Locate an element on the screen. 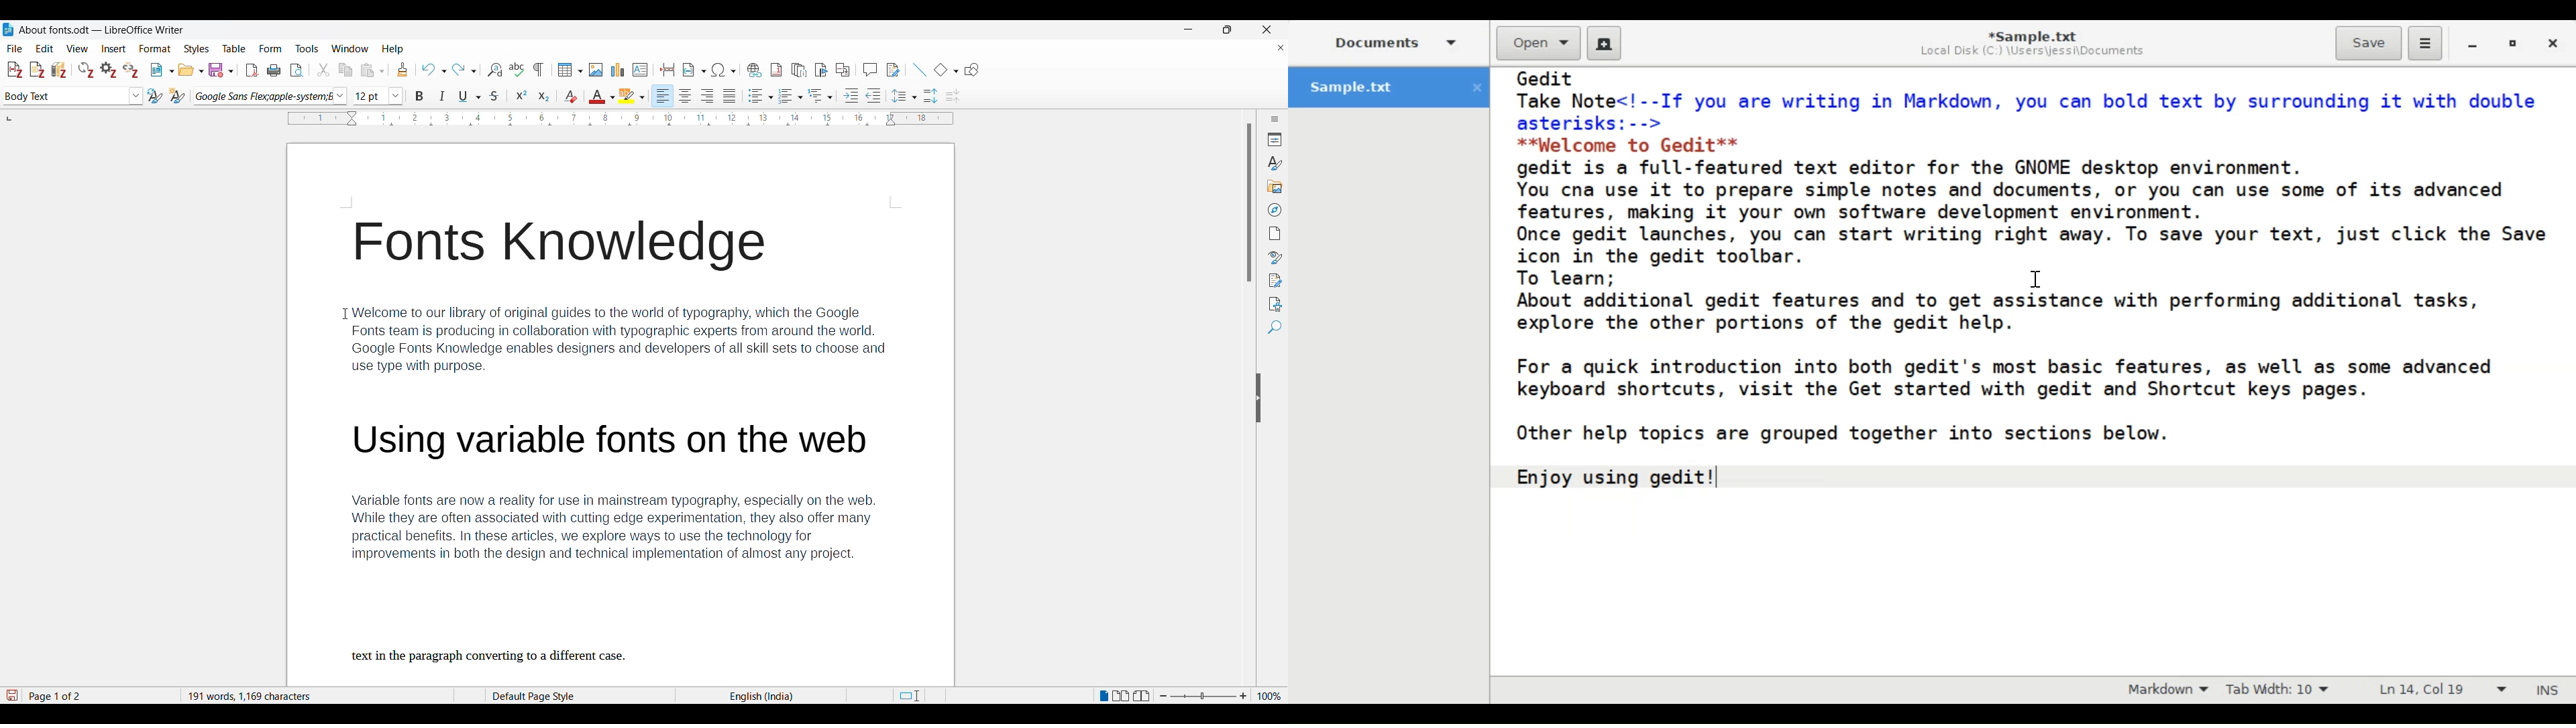  Update selected style is located at coordinates (155, 95).